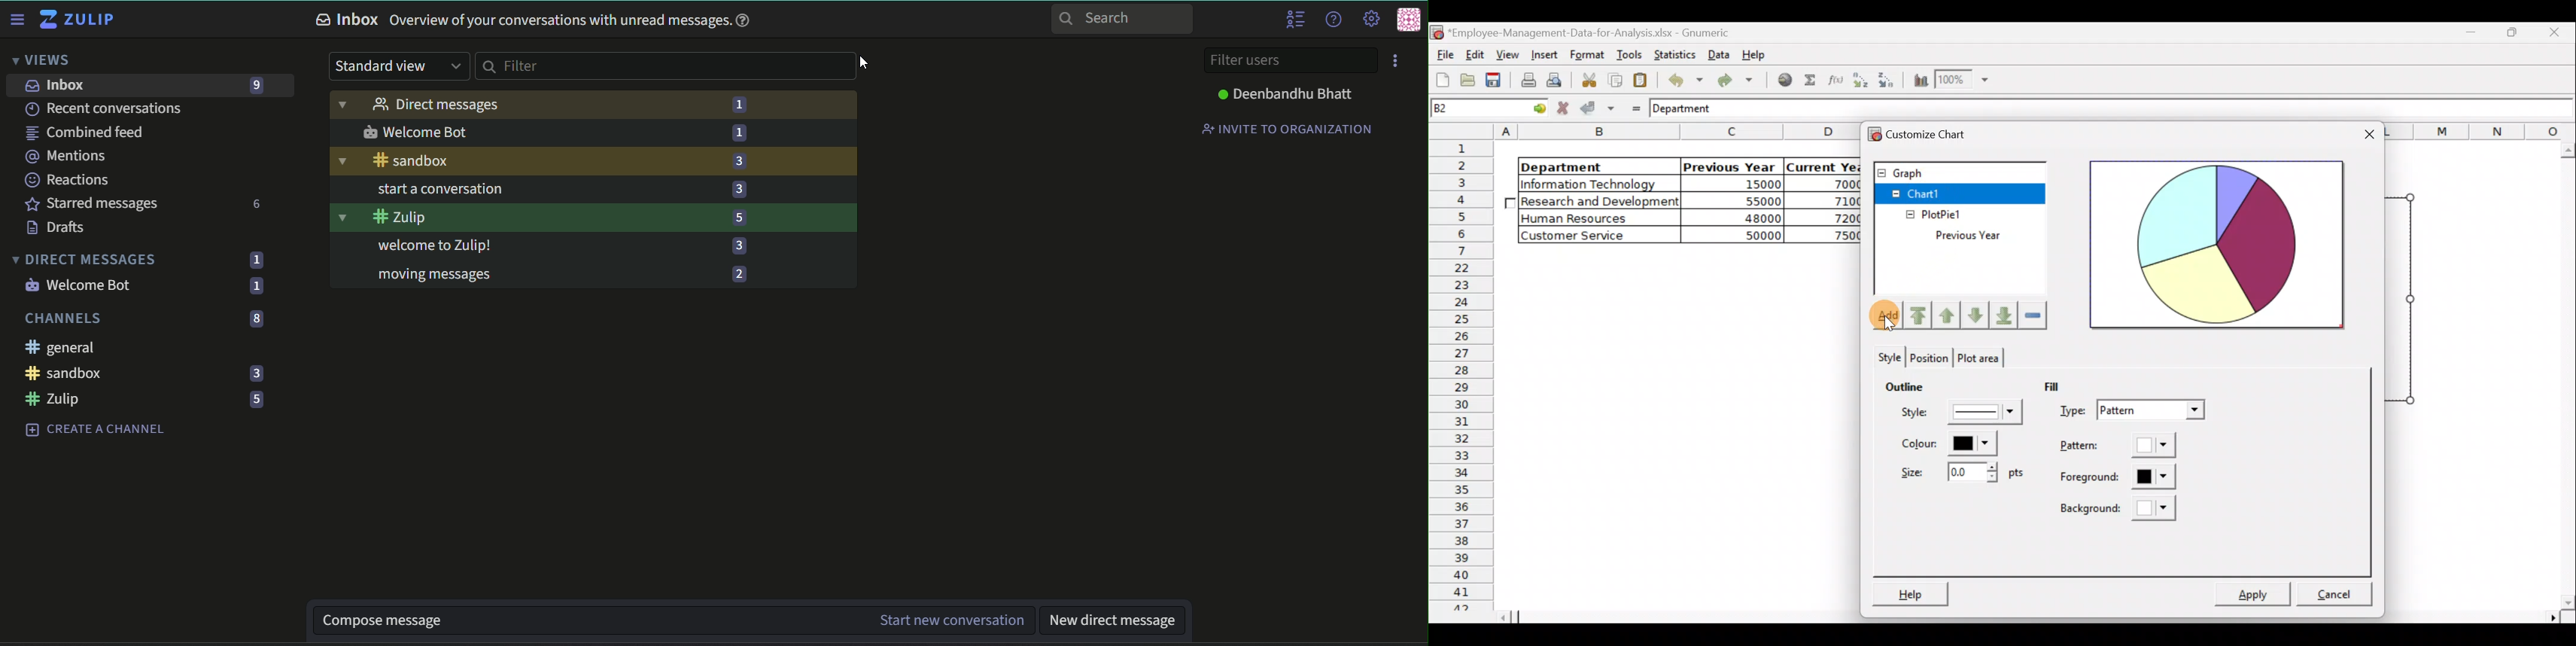  I want to click on Fill, so click(2062, 388).